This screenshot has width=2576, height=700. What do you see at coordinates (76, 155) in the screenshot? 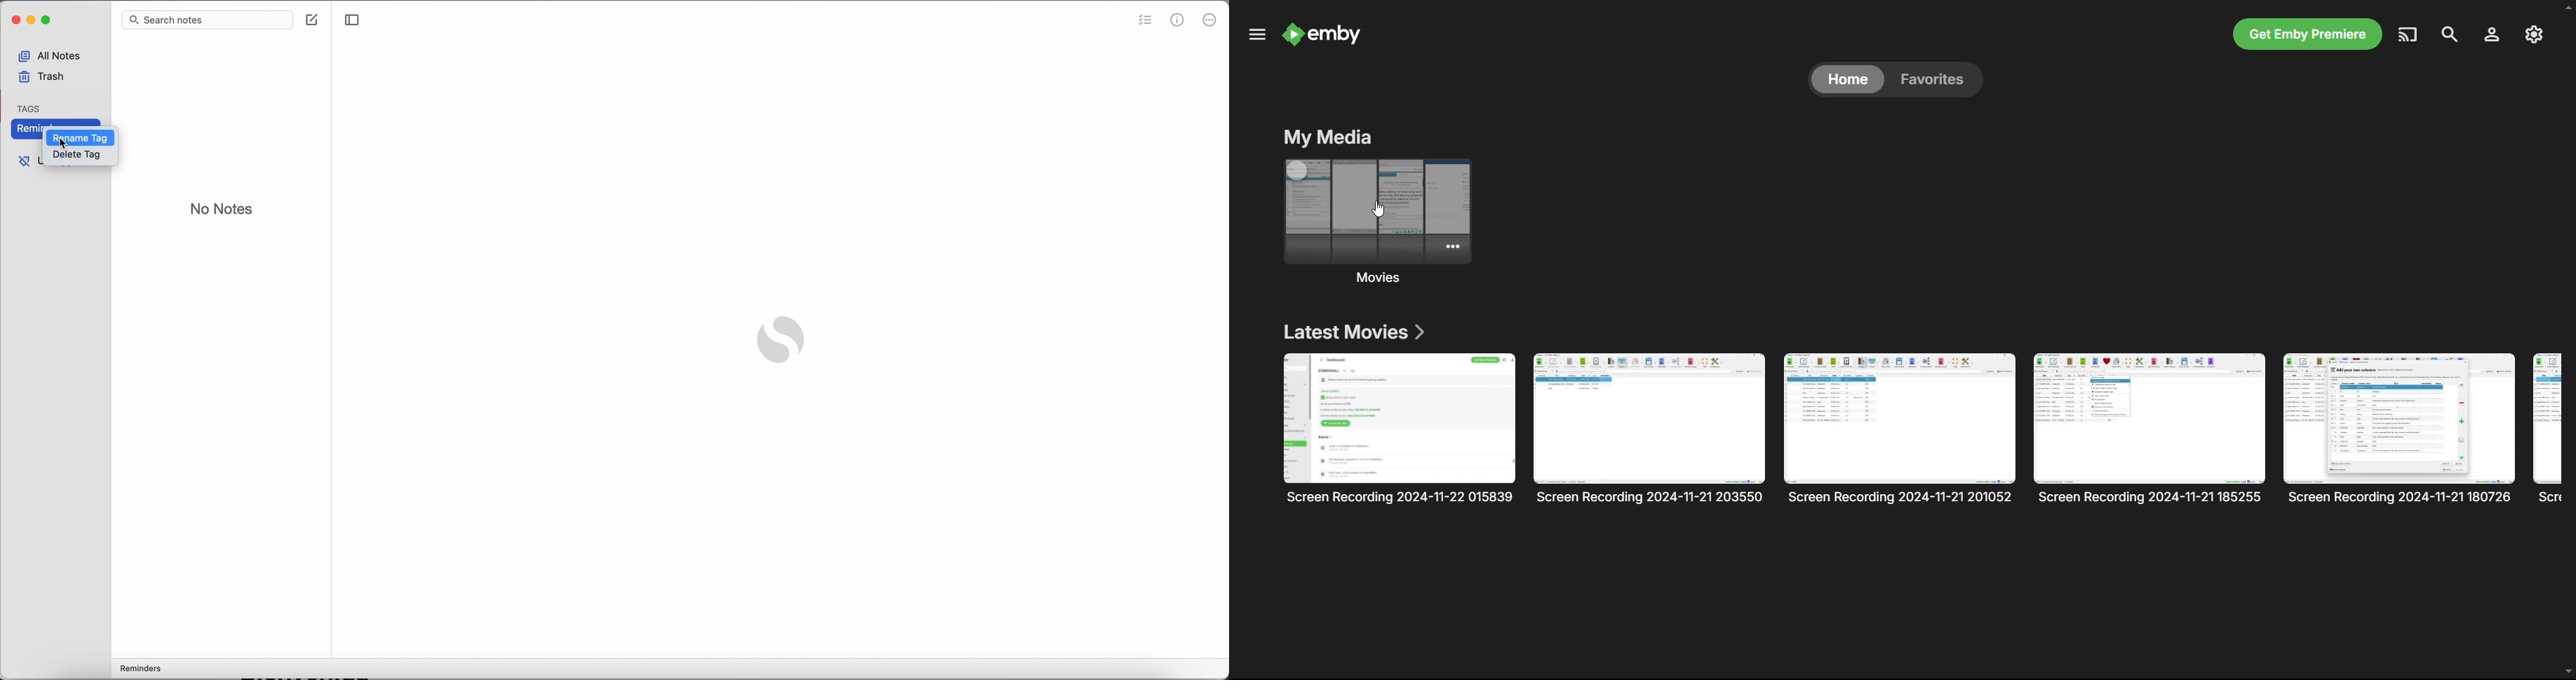
I see `delete tag` at bounding box center [76, 155].